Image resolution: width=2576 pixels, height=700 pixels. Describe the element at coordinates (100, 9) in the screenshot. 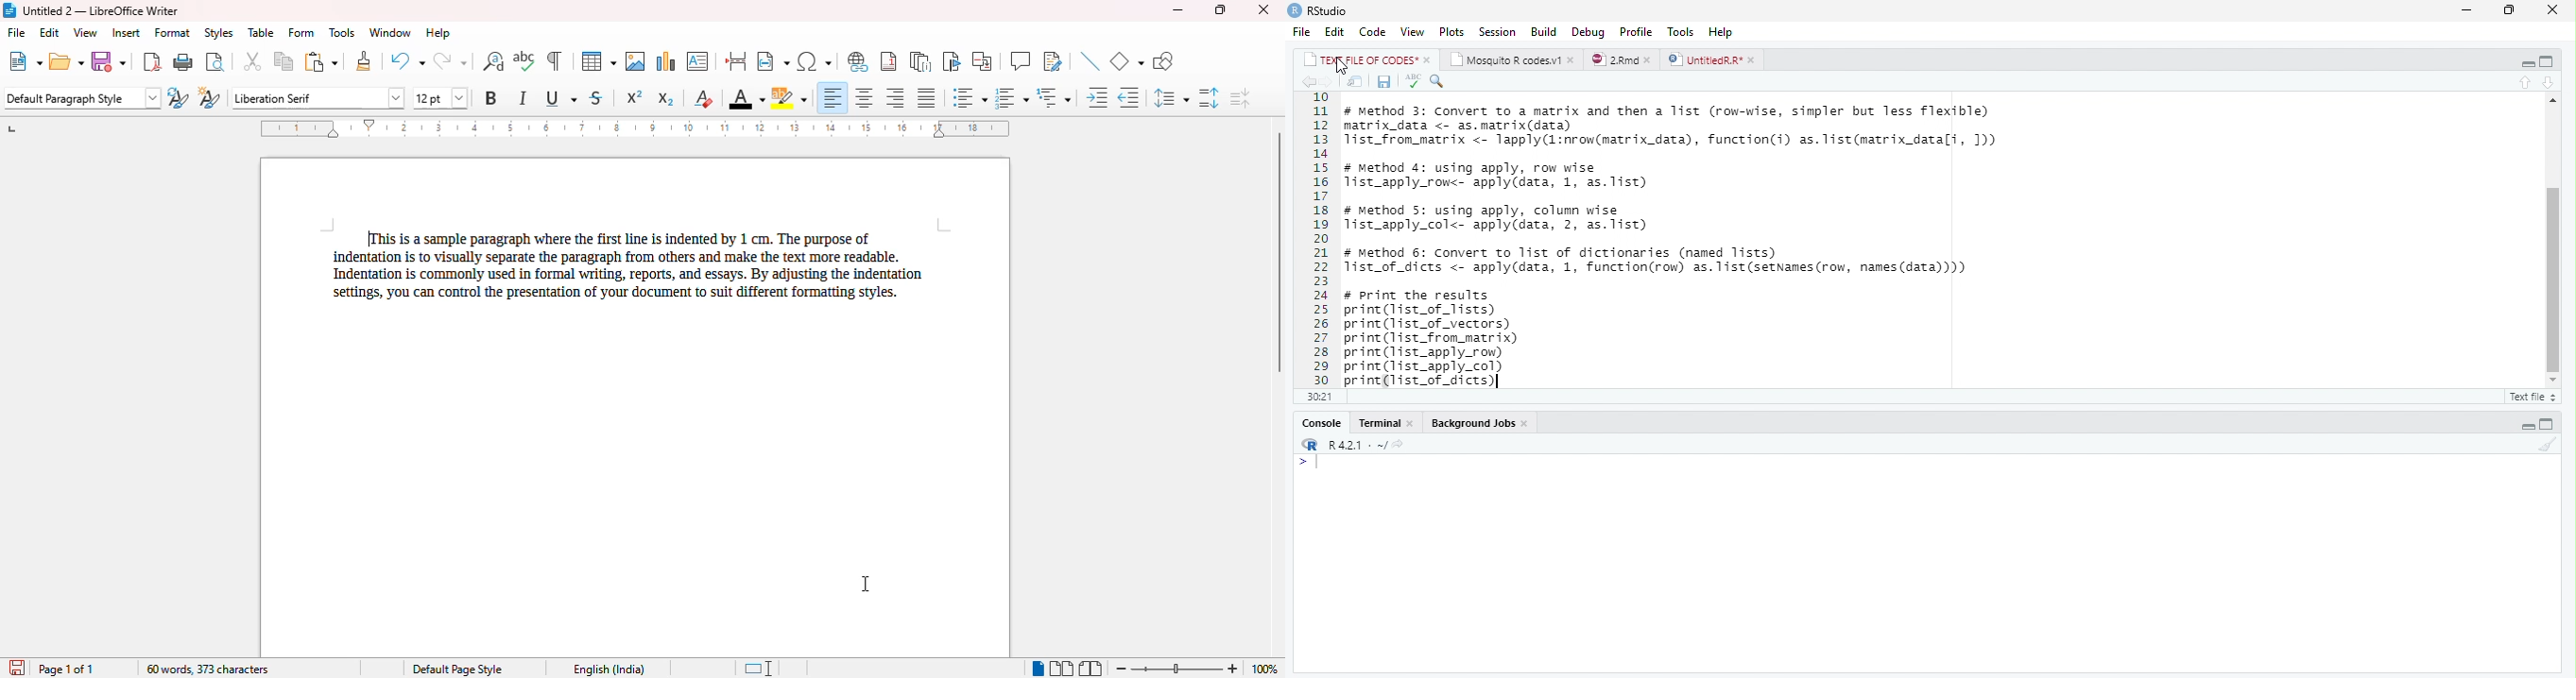

I see `title` at that location.